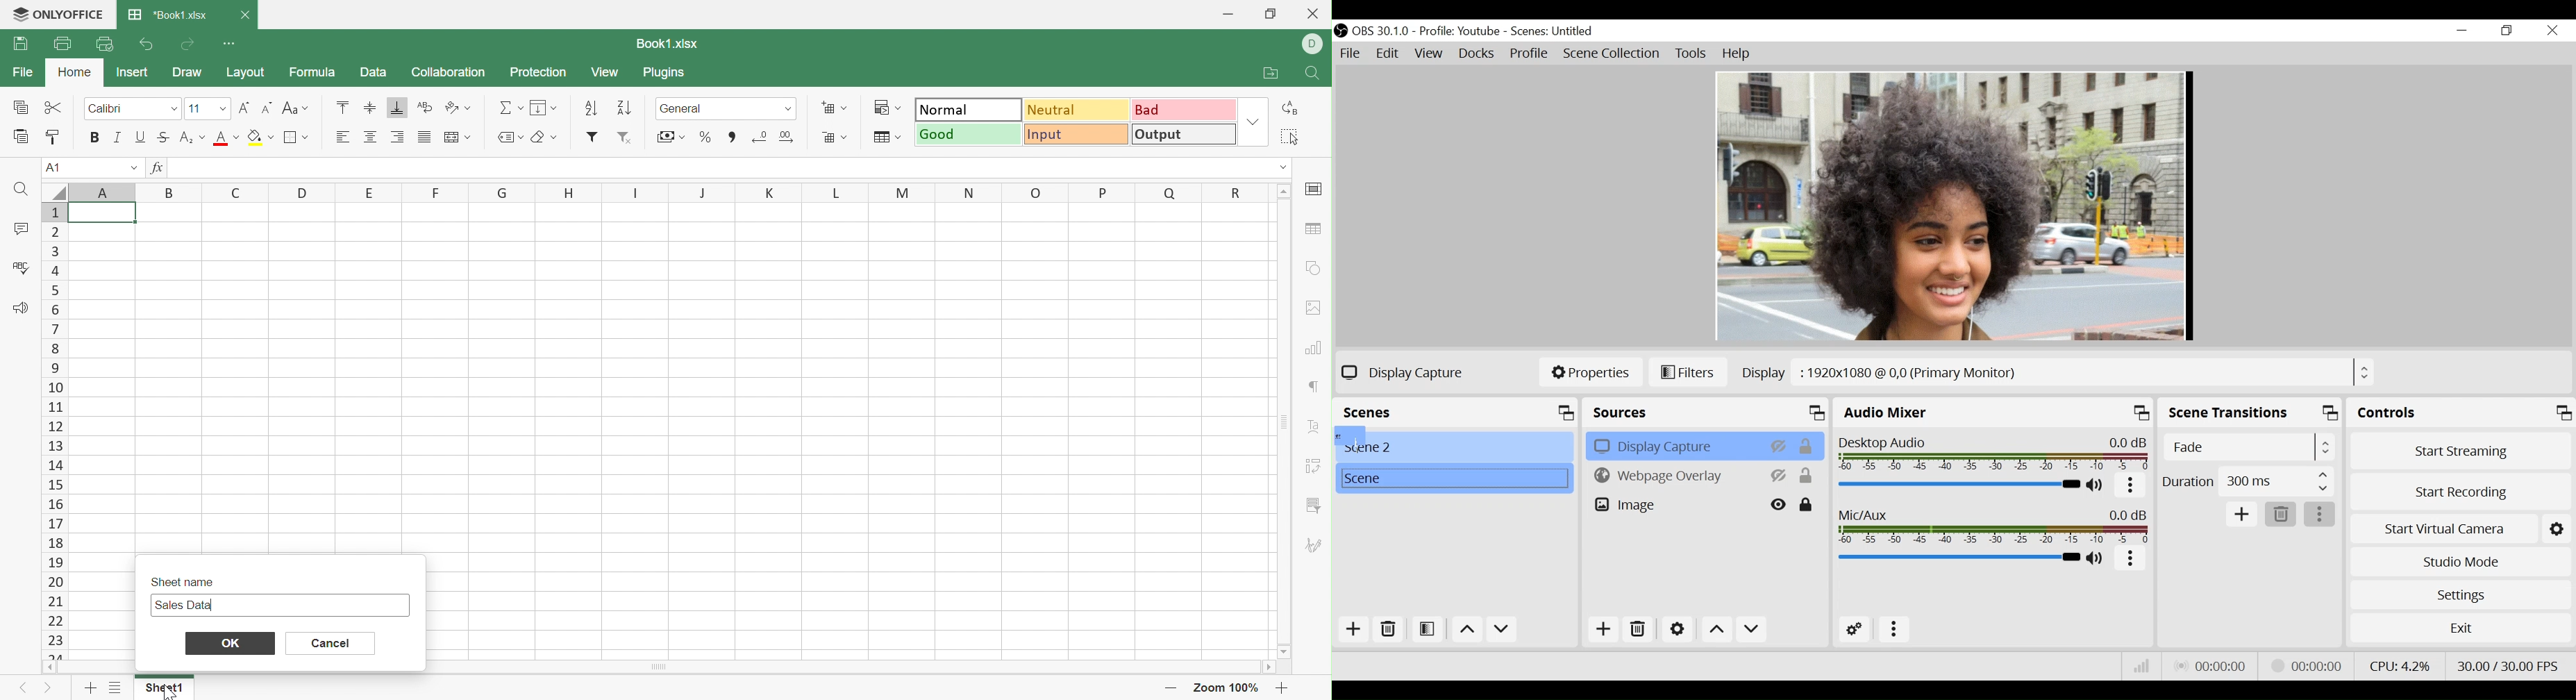 The height and width of the screenshot is (700, 2576). Describe the element at coordinates (1272, 72) in the screenshot. I see `Open file location` at that location.